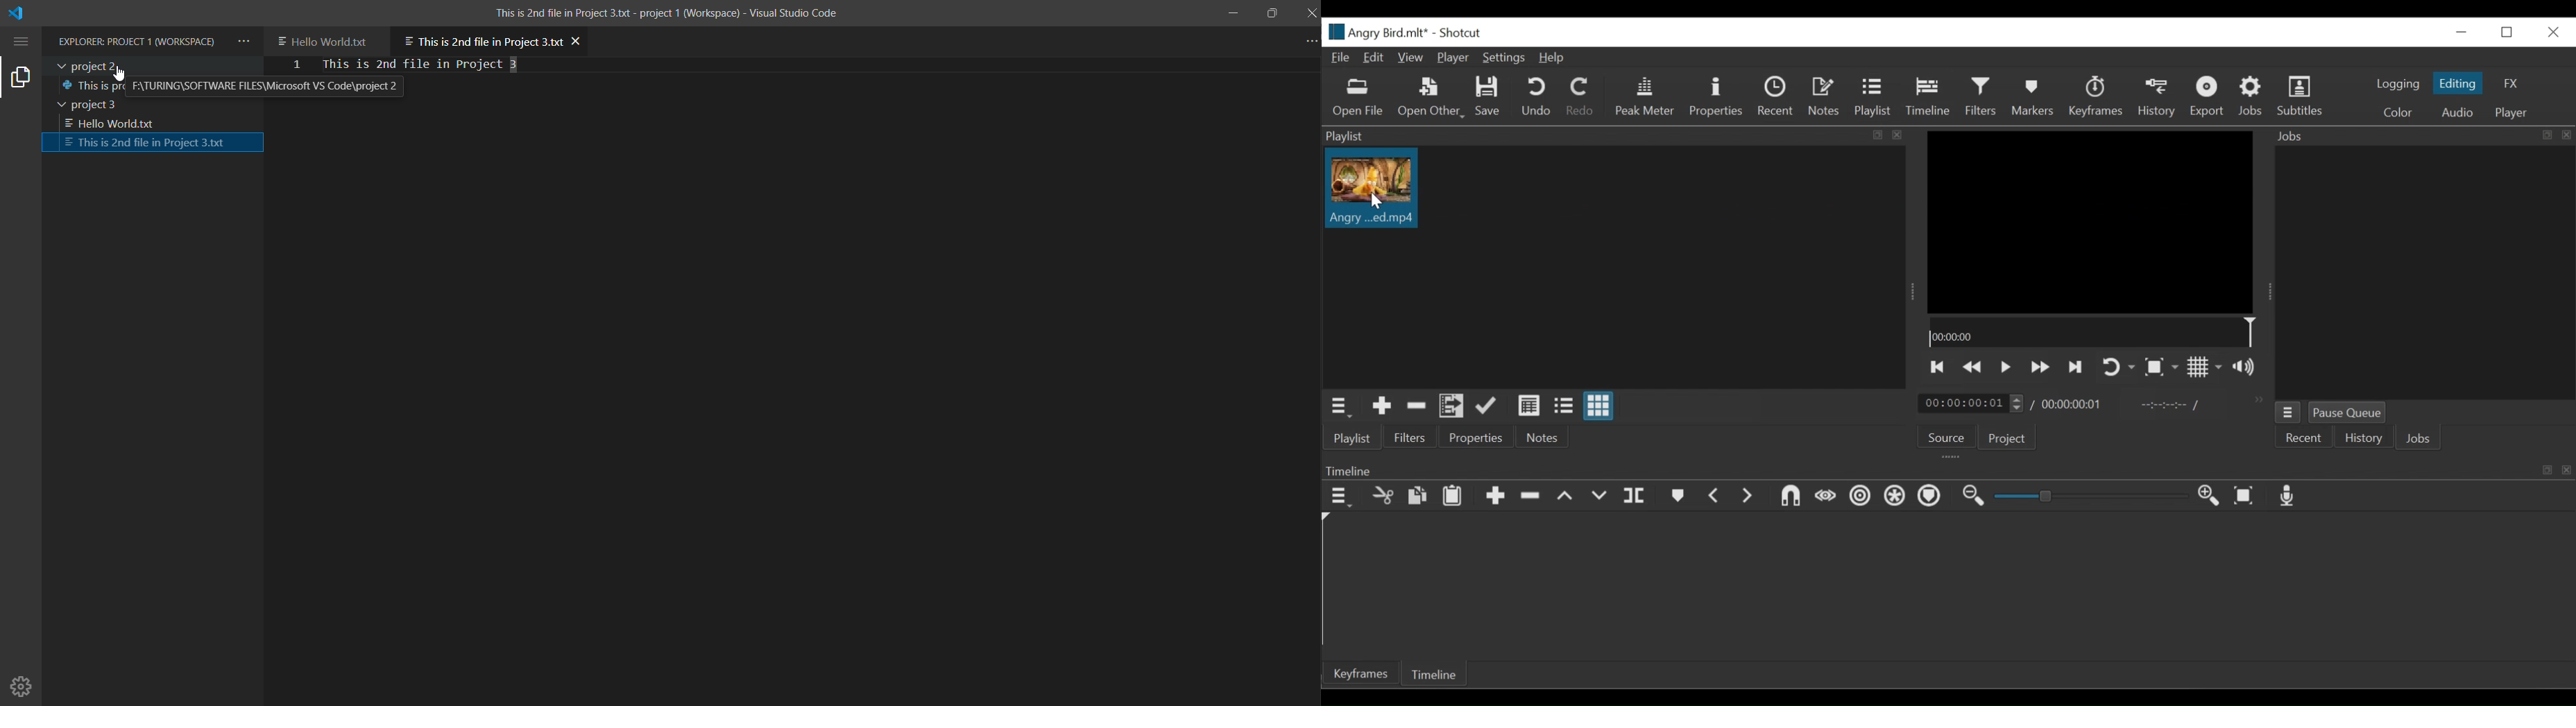 This screenshot has width=2576, height=728. Describe the element at coordinates (1715, 496) in the screenshot. I see `Previous marker` at that location.